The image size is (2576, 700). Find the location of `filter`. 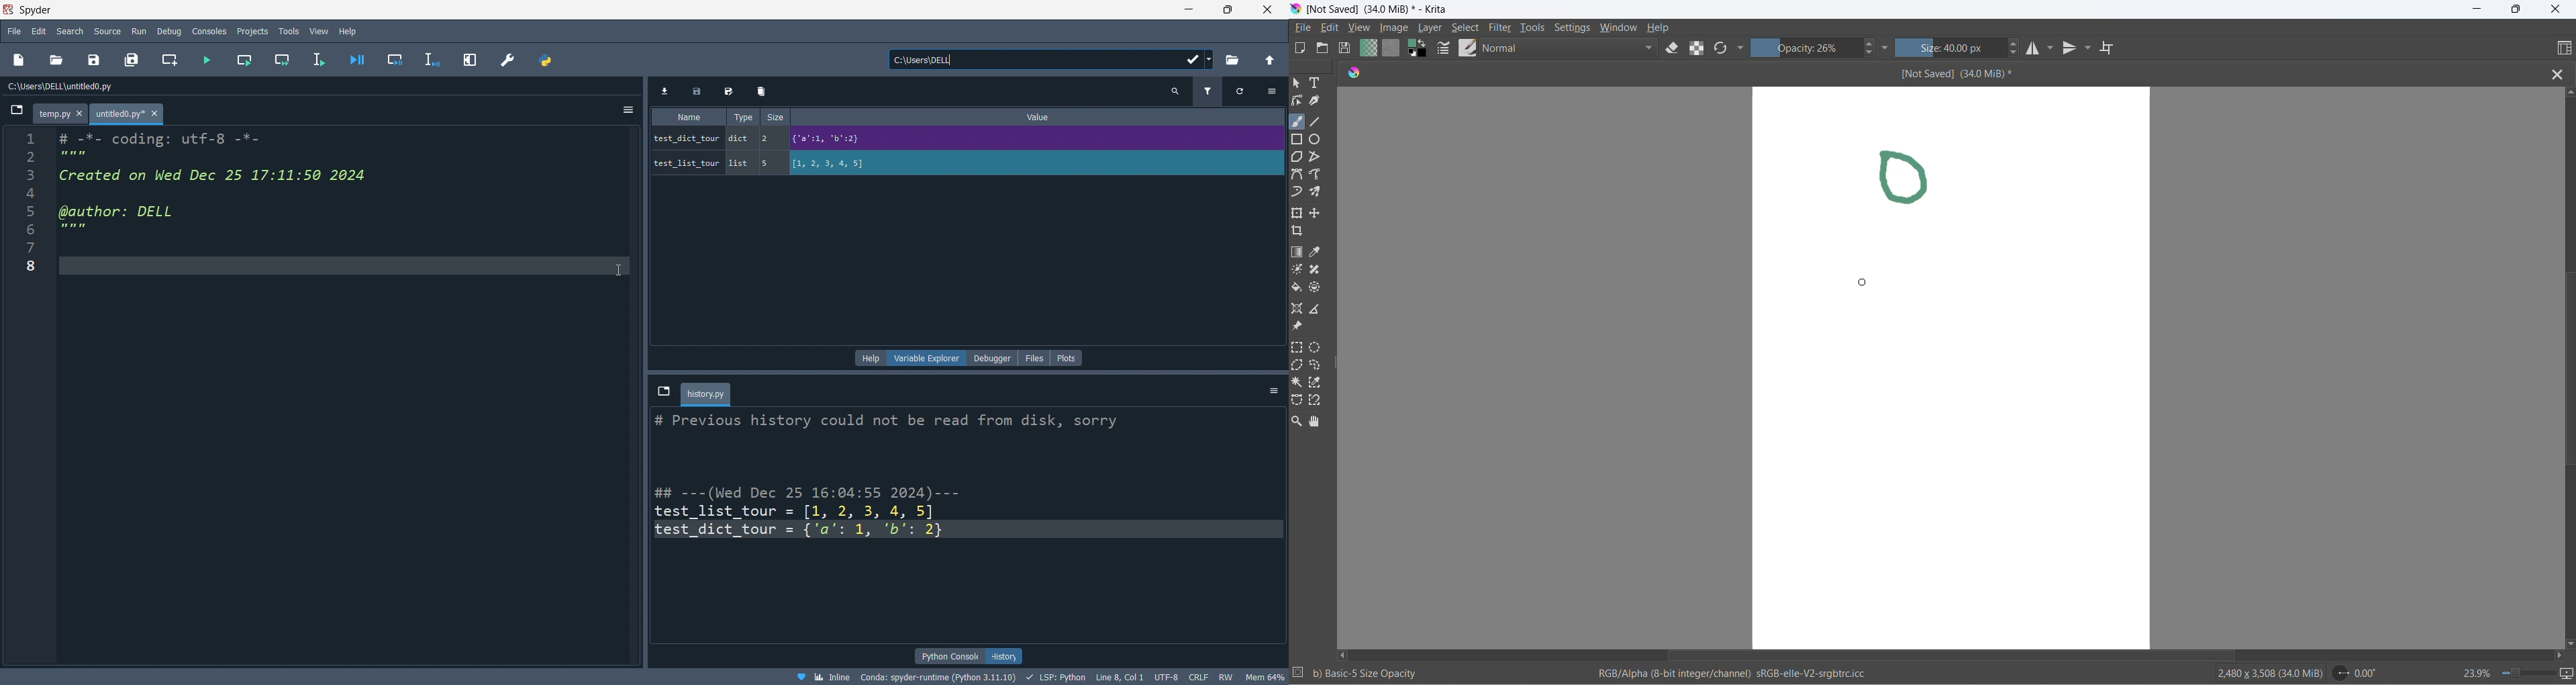

filter is located at coordinates (1206, 93).